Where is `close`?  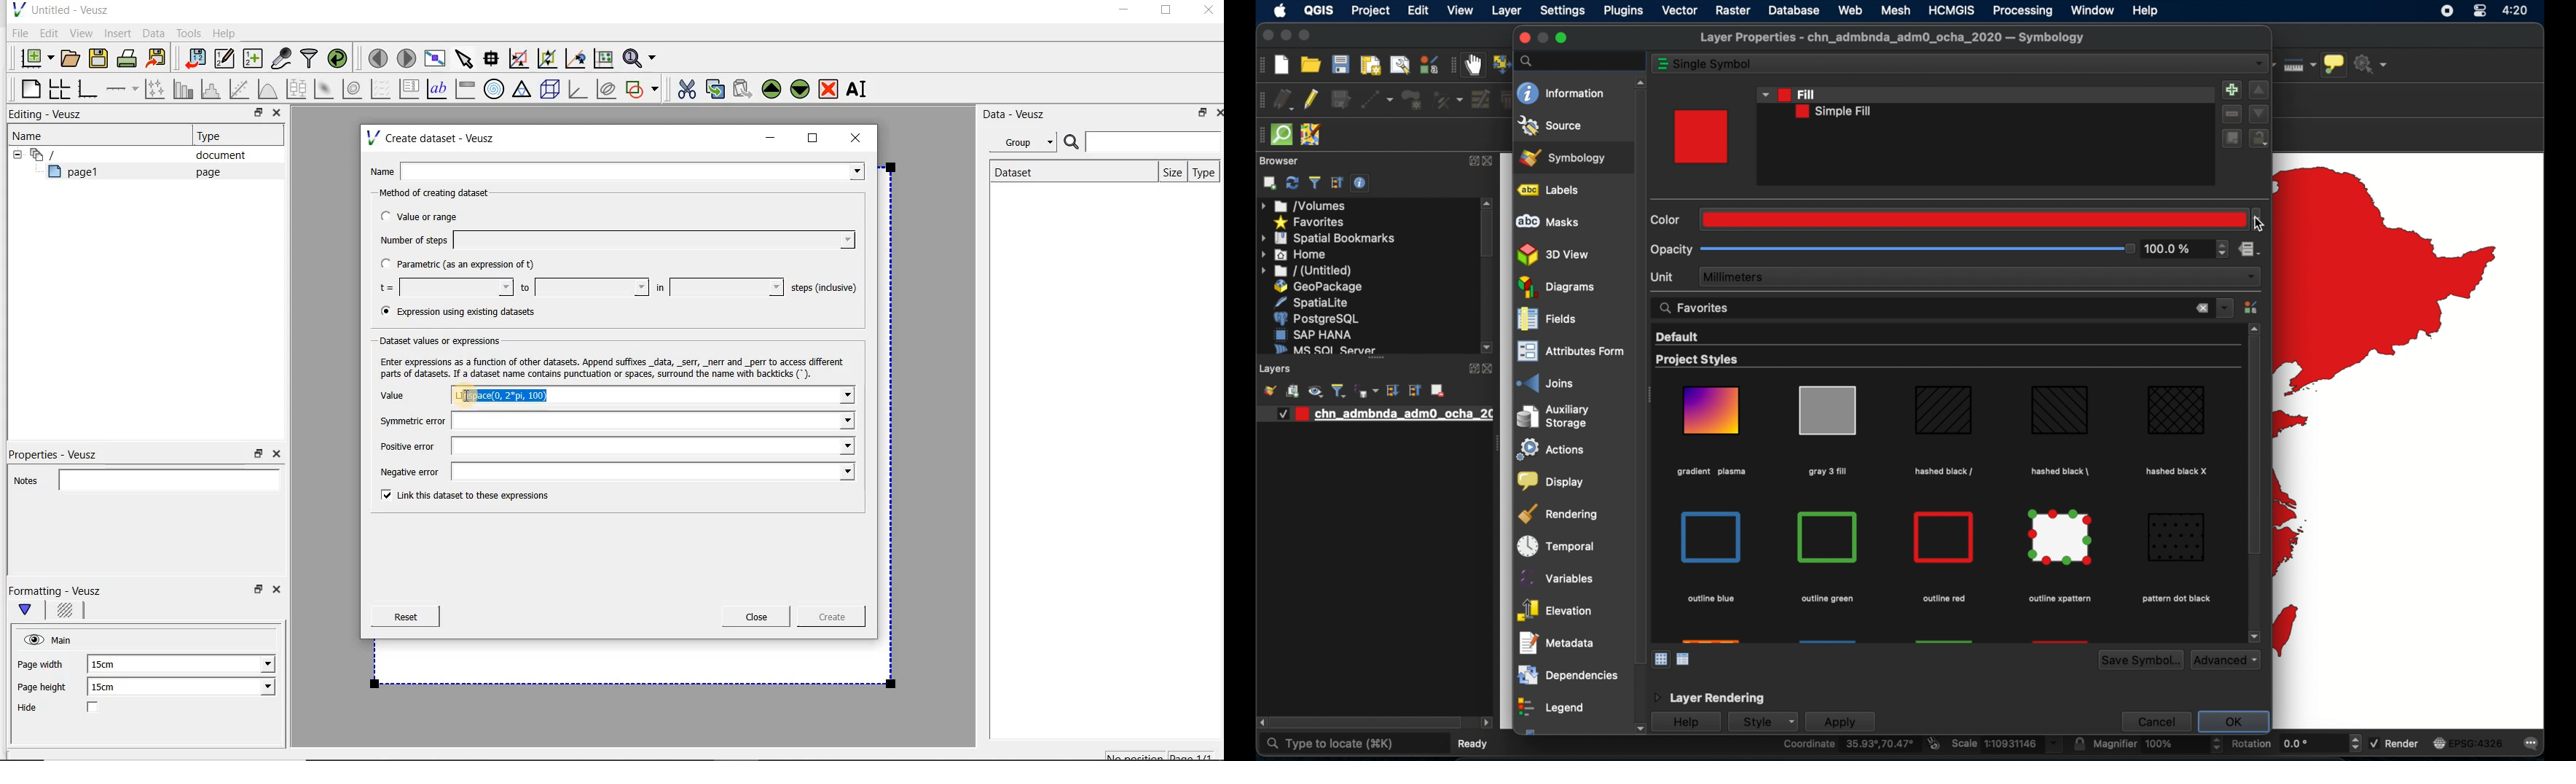 close is located at coordinates (2202, 309).